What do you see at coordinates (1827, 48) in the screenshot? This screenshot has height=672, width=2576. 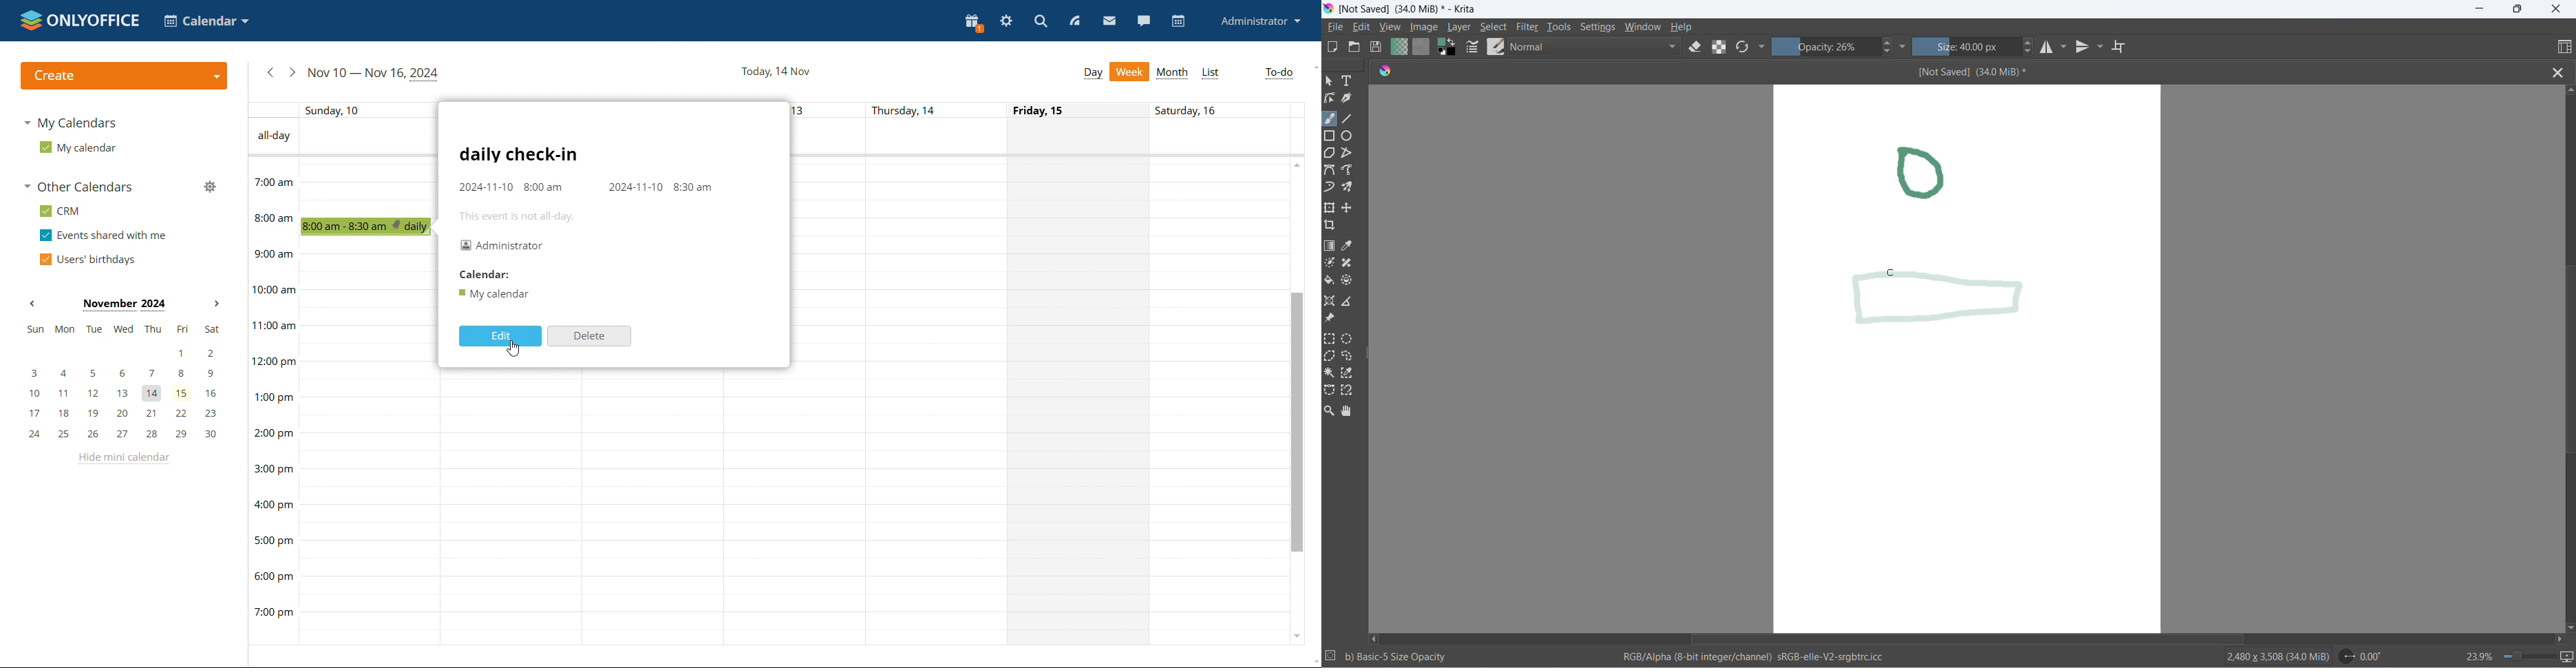 I see `opacity percentange` at bounding box center [1827, 48].